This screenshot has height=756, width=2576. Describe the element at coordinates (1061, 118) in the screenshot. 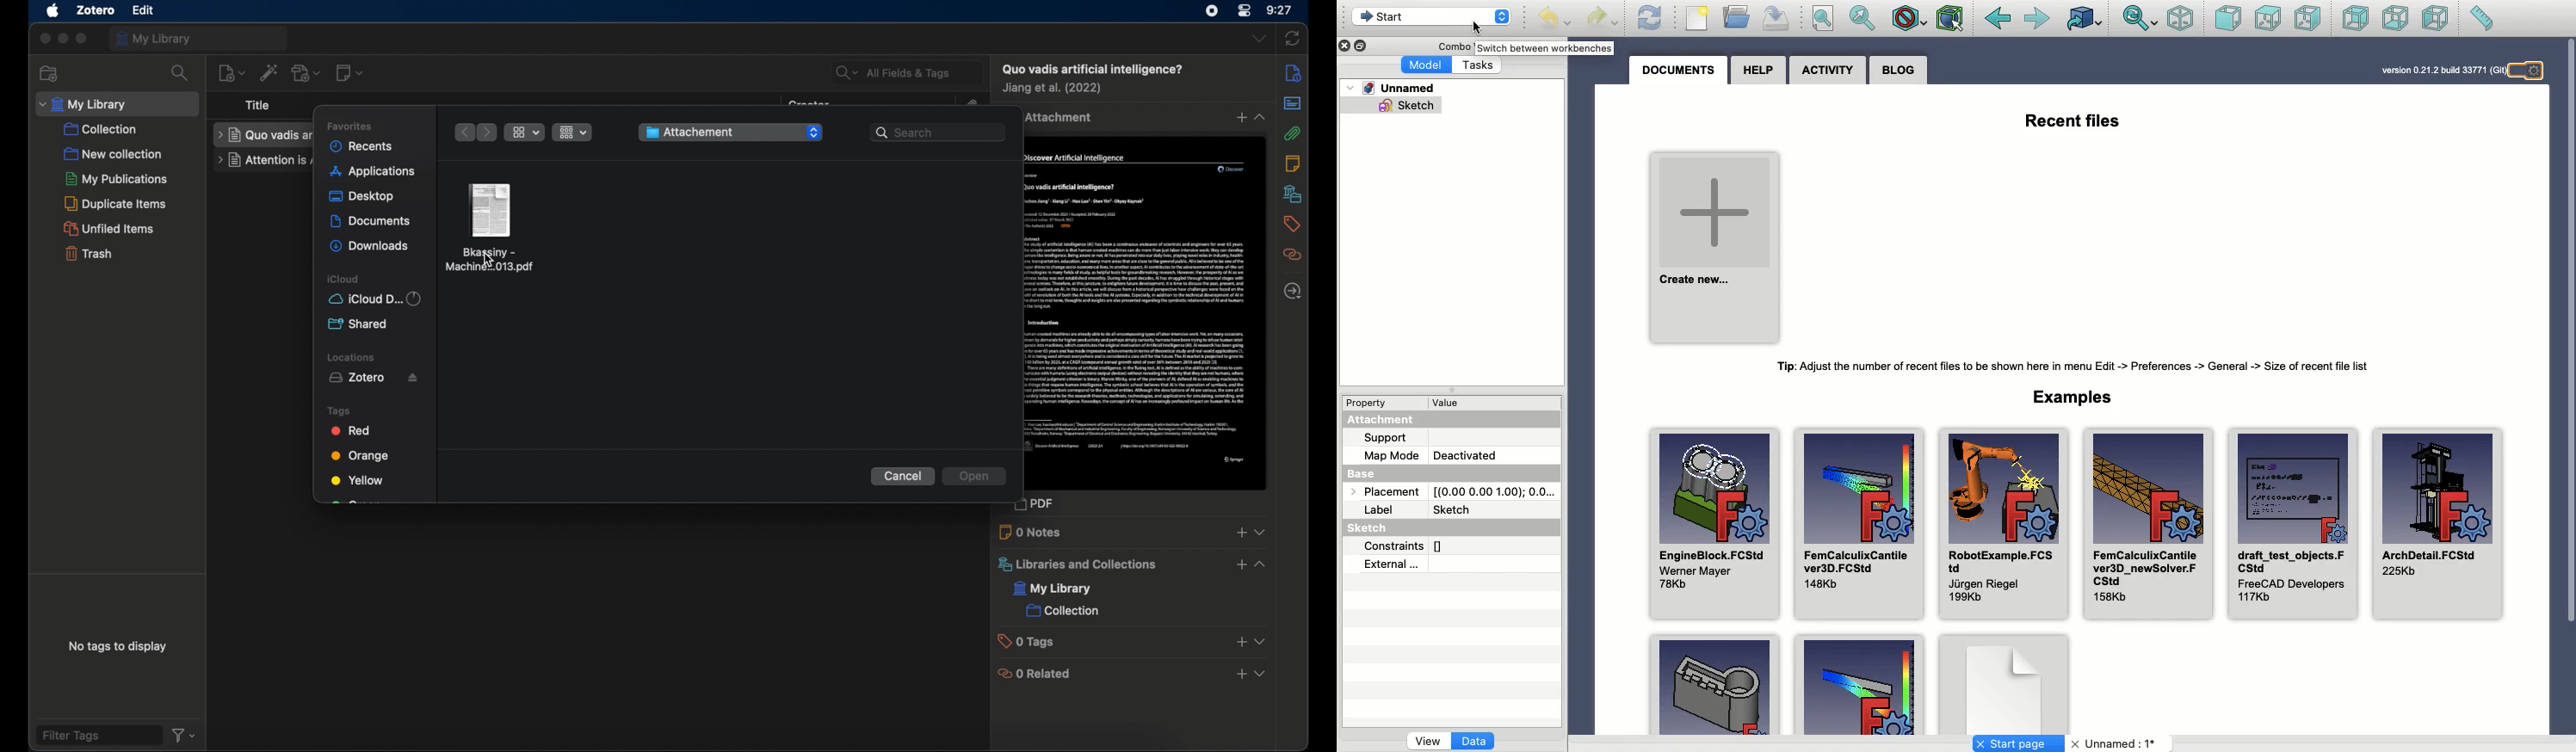

I see `1 attachment` at that location.